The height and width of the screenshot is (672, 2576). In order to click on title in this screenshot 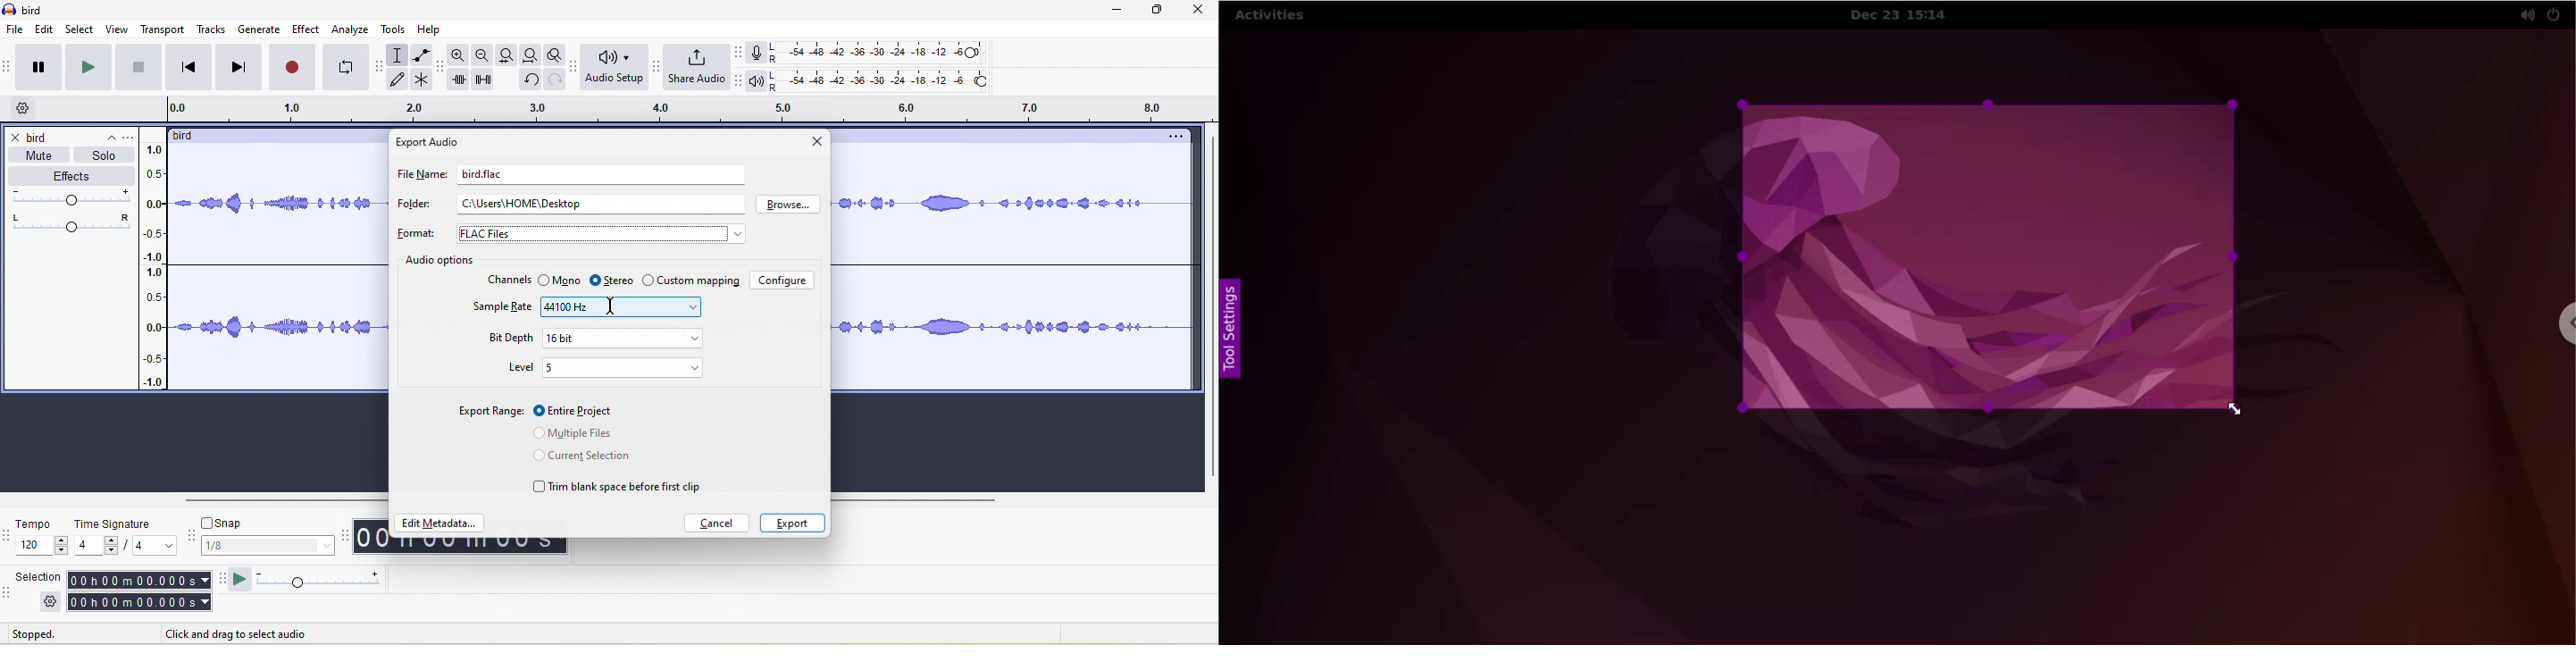, I will do `click(25, 10)`.